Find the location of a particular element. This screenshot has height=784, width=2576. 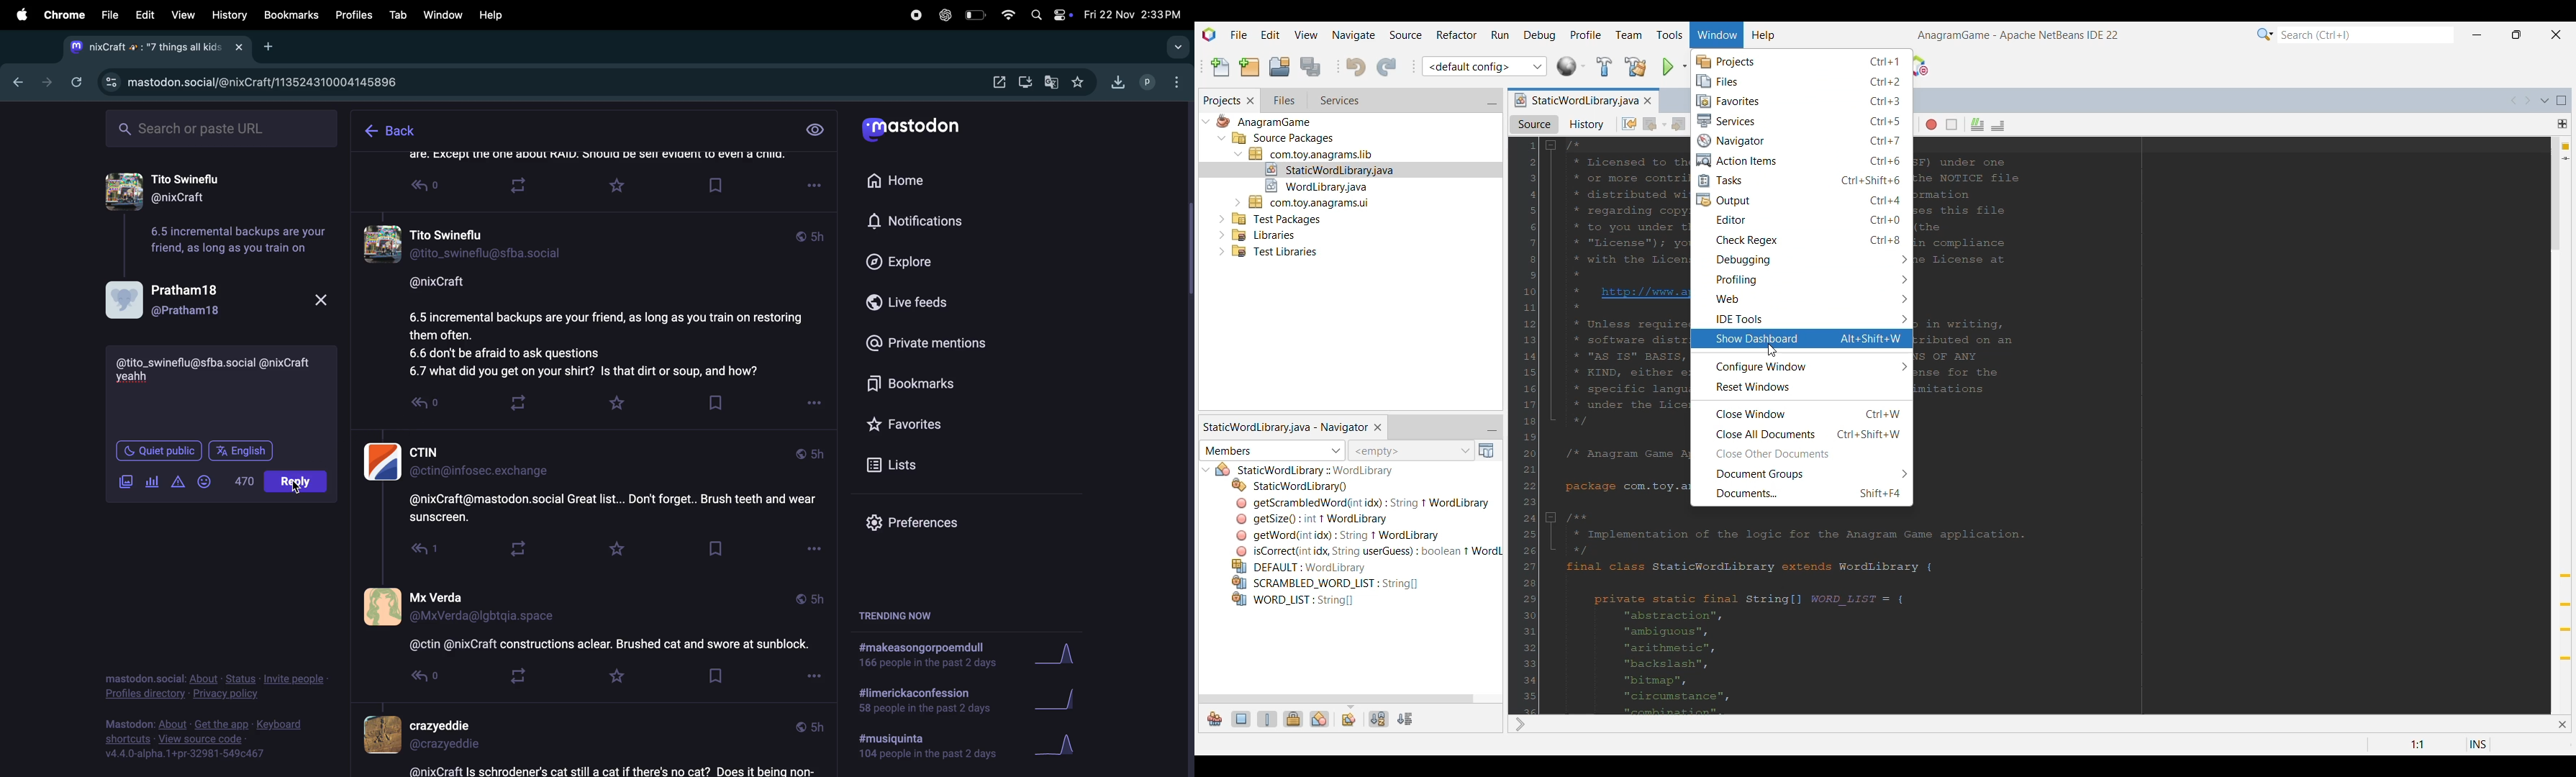

prefrences is located at coordinates (920, 523).